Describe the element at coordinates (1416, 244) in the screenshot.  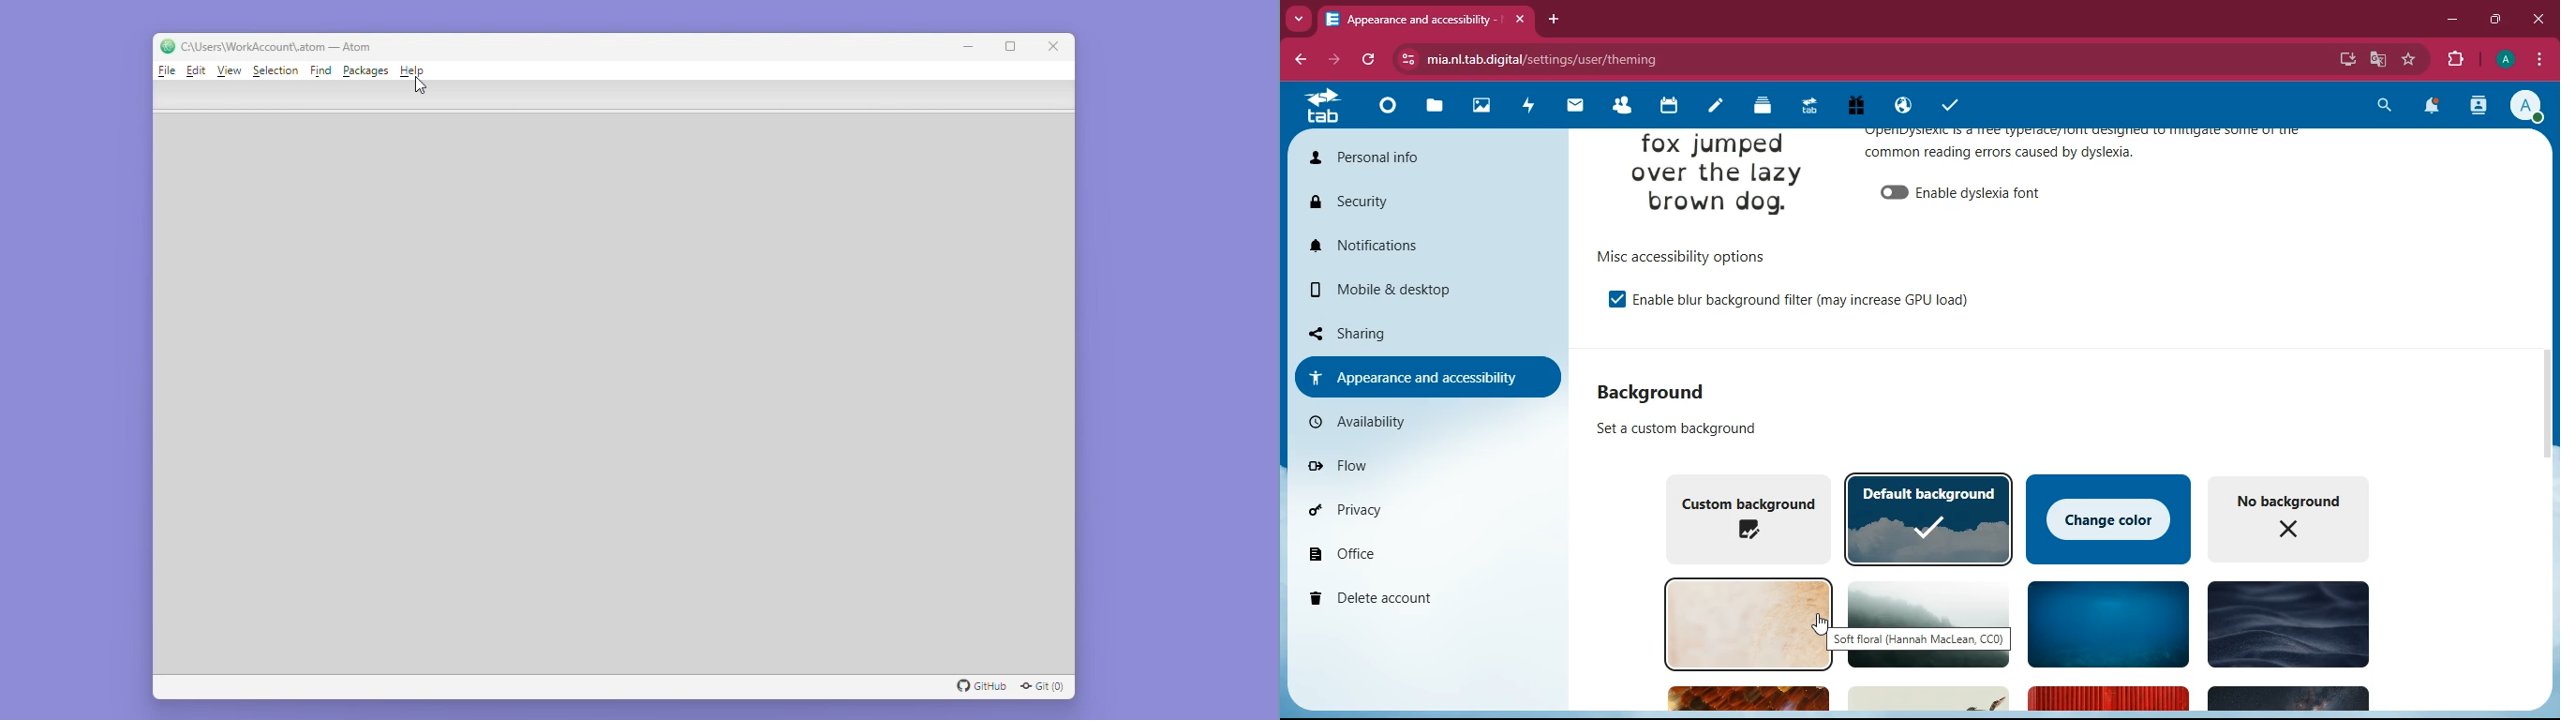
I see `notifications` at that location.